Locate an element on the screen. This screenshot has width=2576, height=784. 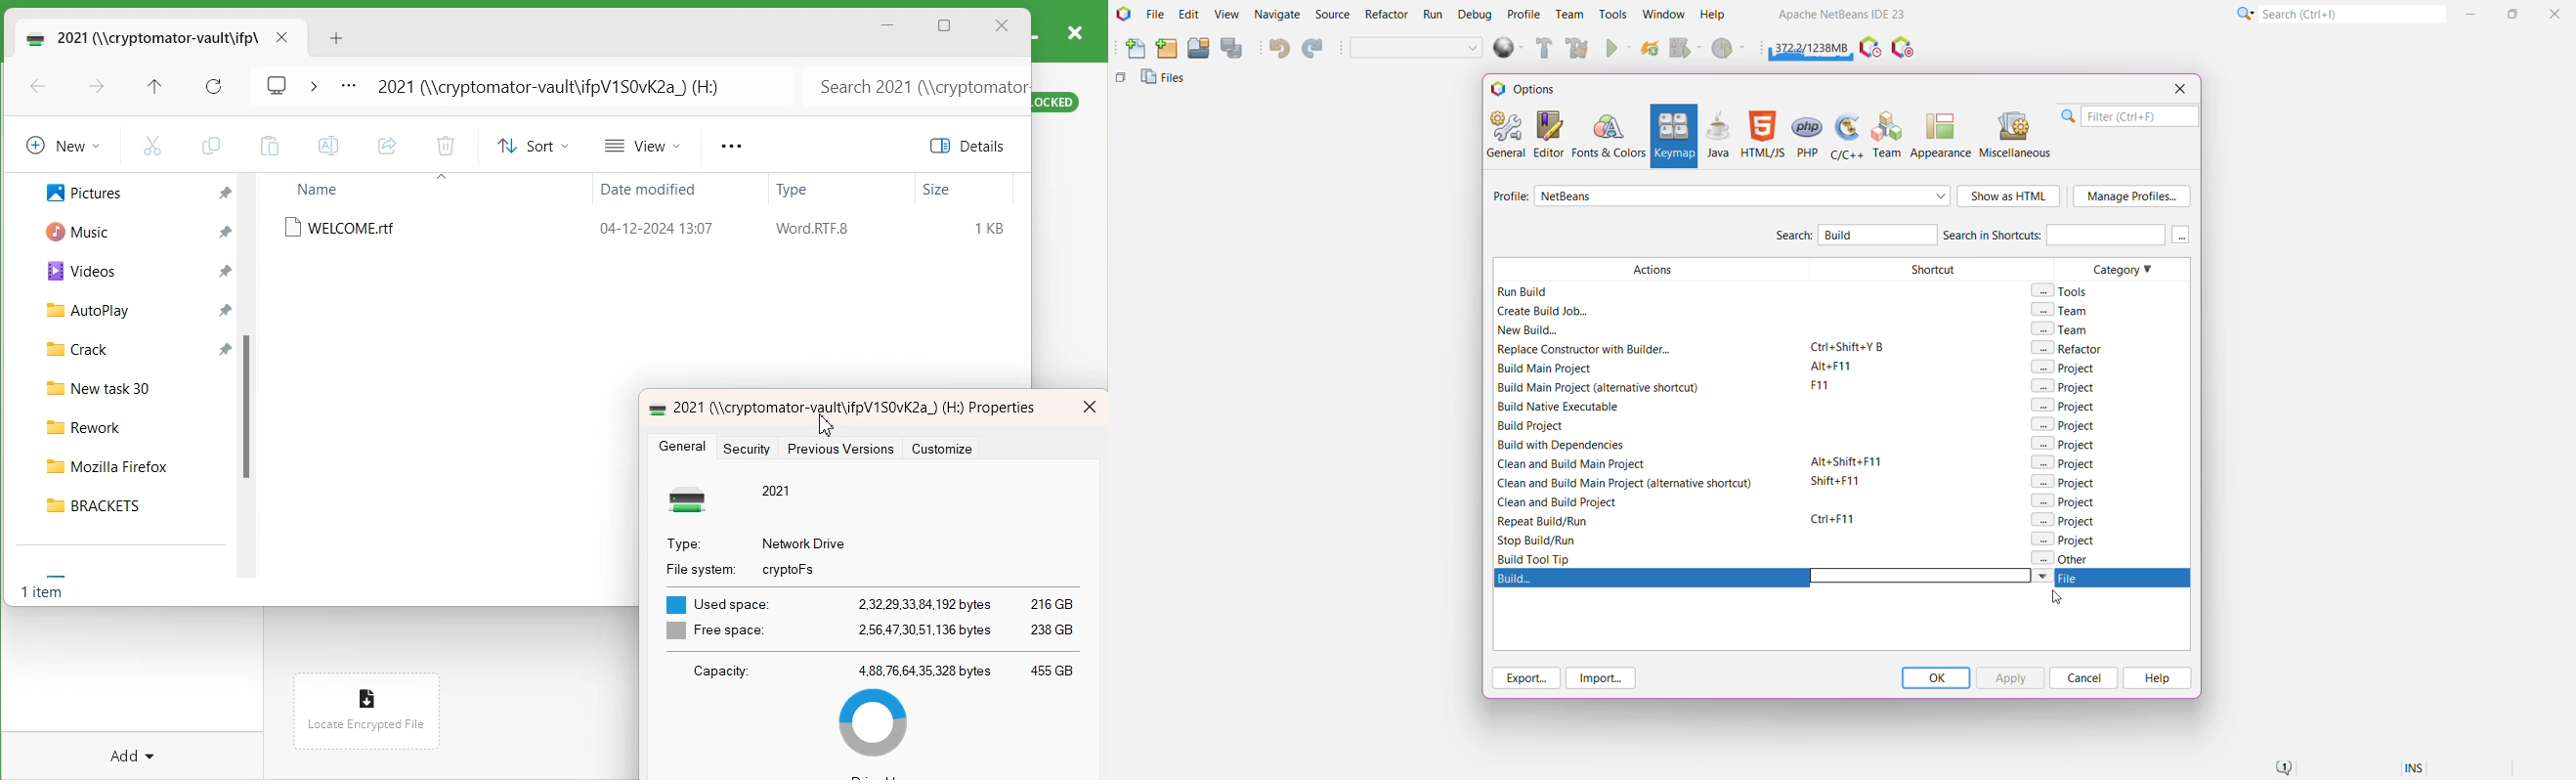
piechart is located at coordinates (878, 726).